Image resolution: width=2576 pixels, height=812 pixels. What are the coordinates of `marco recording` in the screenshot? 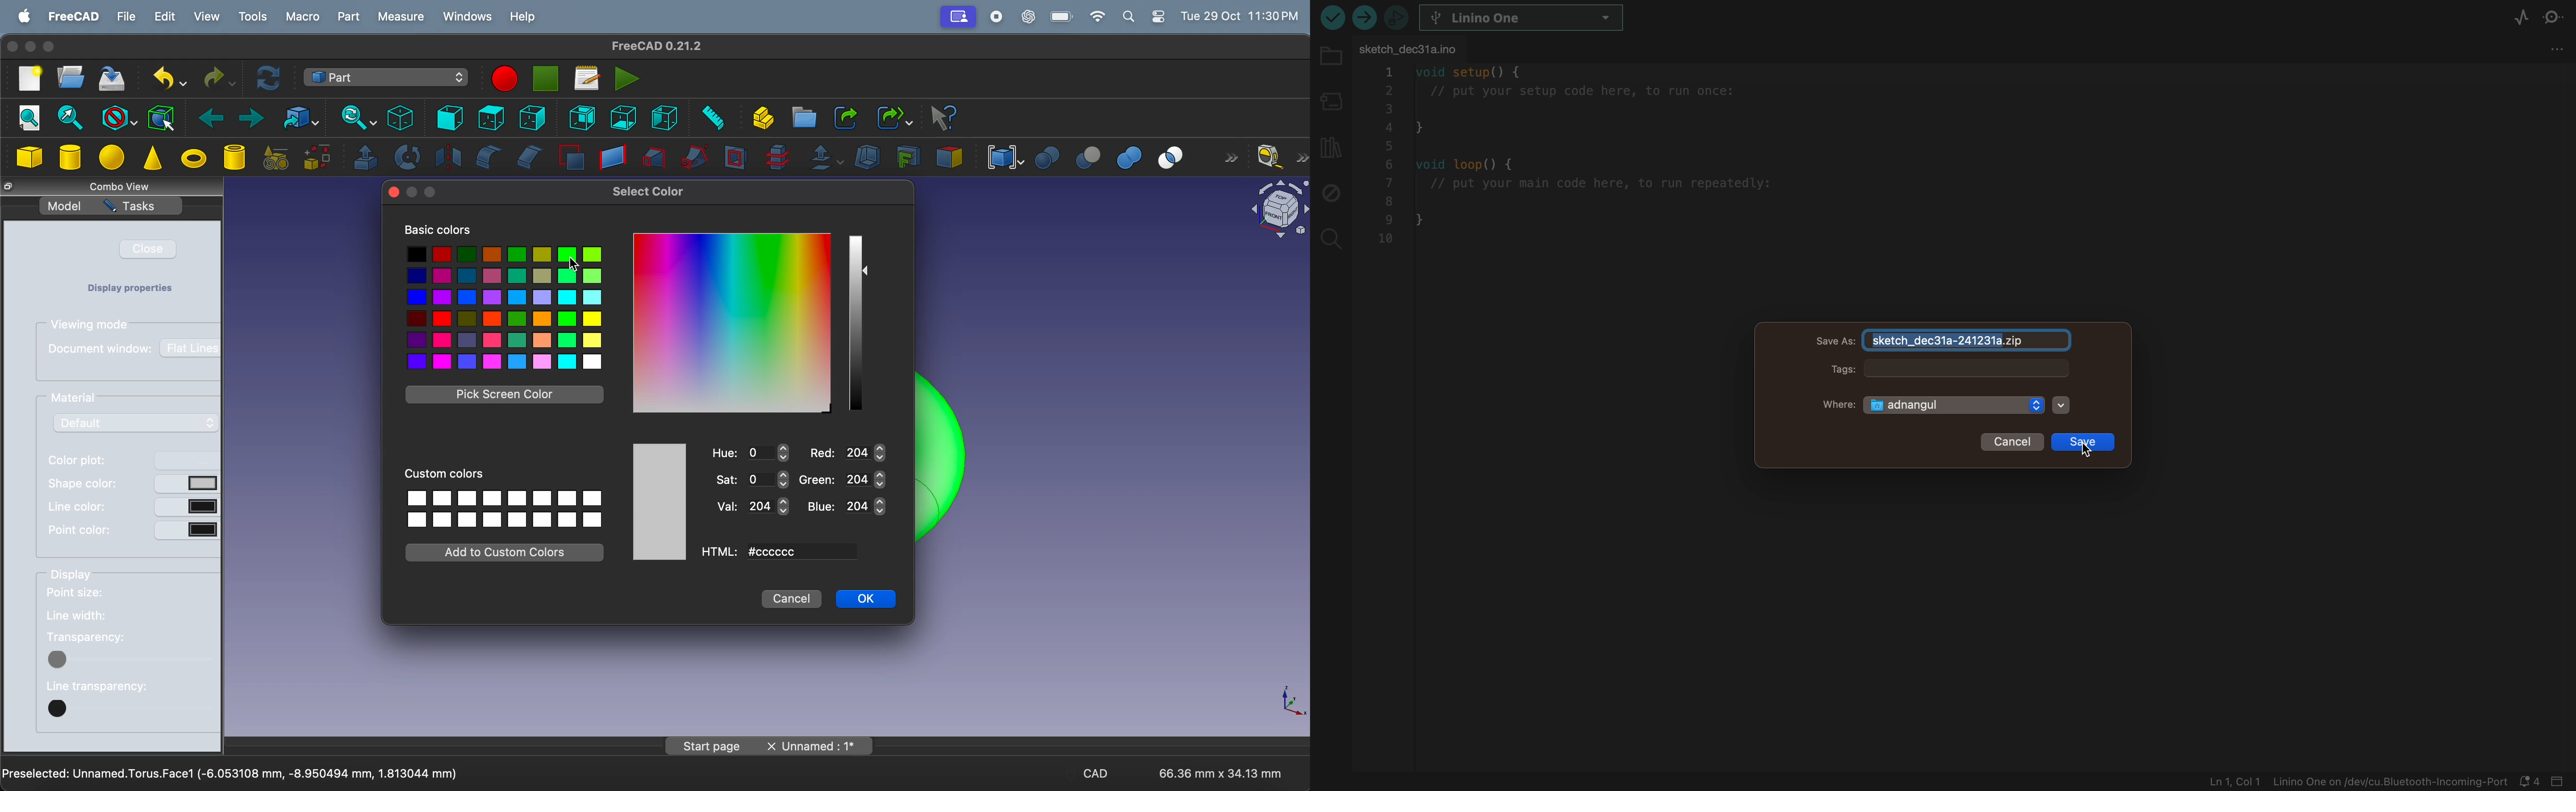 It's located at (505, 79).